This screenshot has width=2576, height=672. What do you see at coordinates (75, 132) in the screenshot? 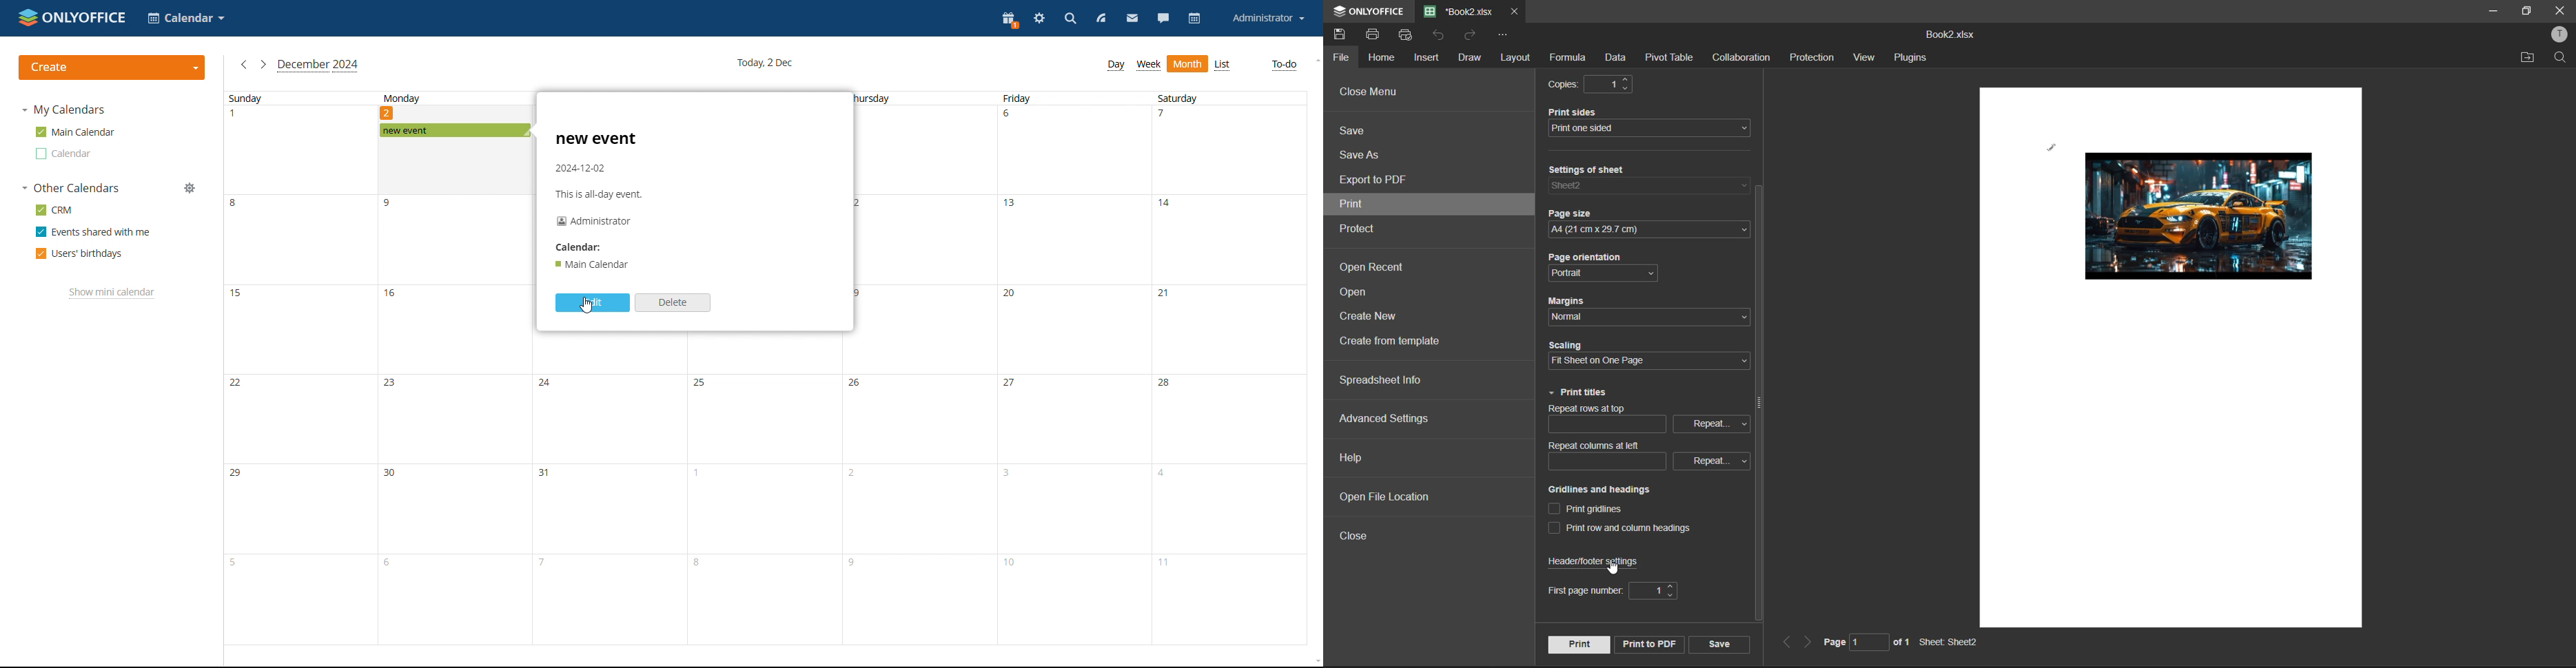
I see `main calendar` at bounding box center [75, 132].